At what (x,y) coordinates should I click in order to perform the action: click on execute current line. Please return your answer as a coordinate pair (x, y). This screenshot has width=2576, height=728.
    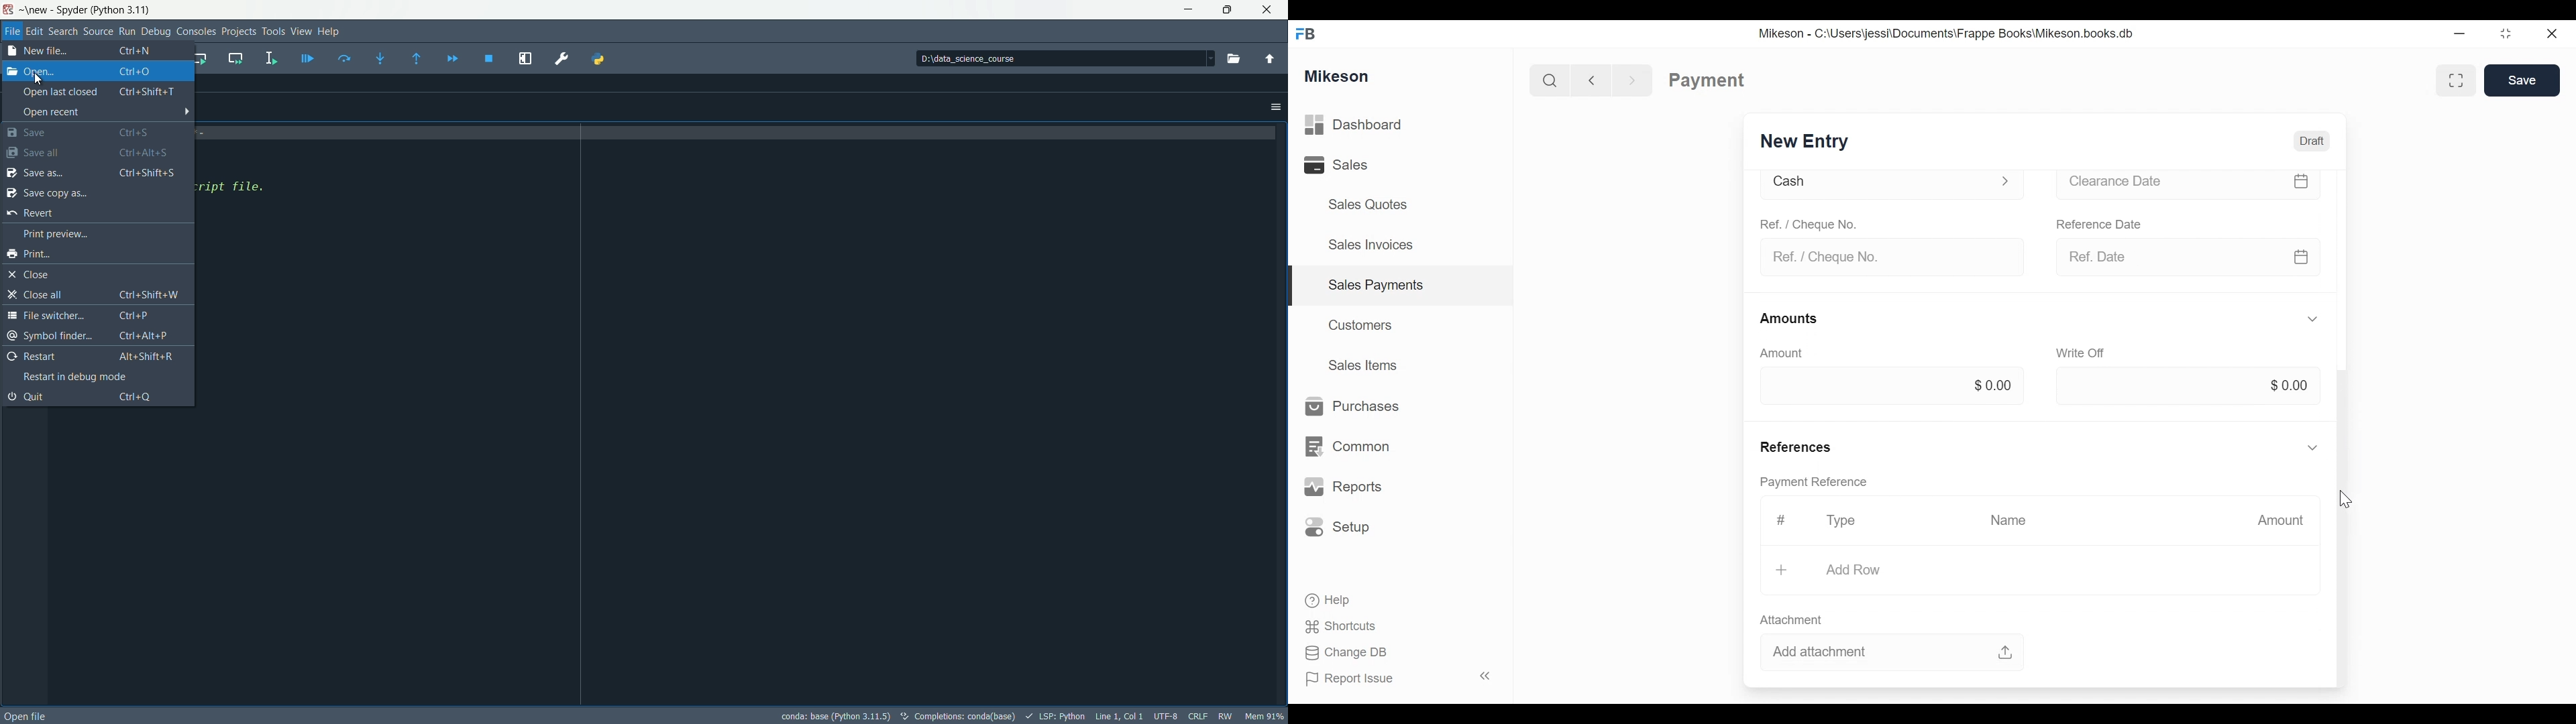
    Looking at the image, I should click on (345, 60).